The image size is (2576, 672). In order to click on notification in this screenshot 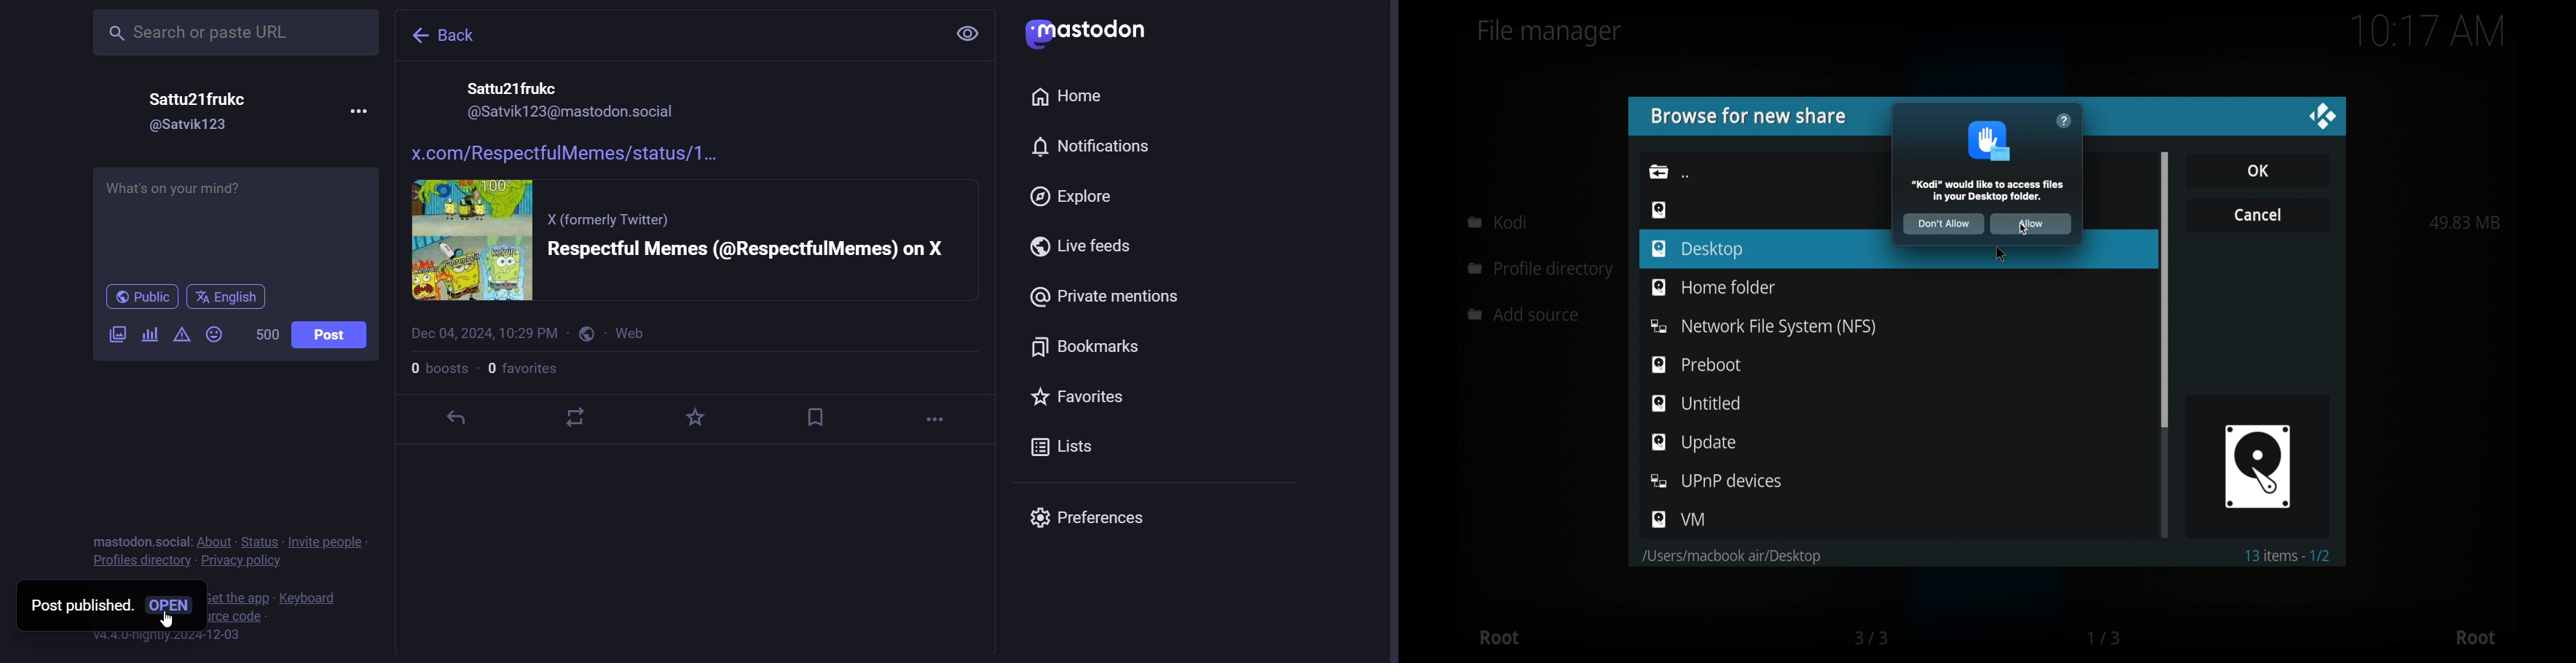, I will do `click(1093, 149)`.